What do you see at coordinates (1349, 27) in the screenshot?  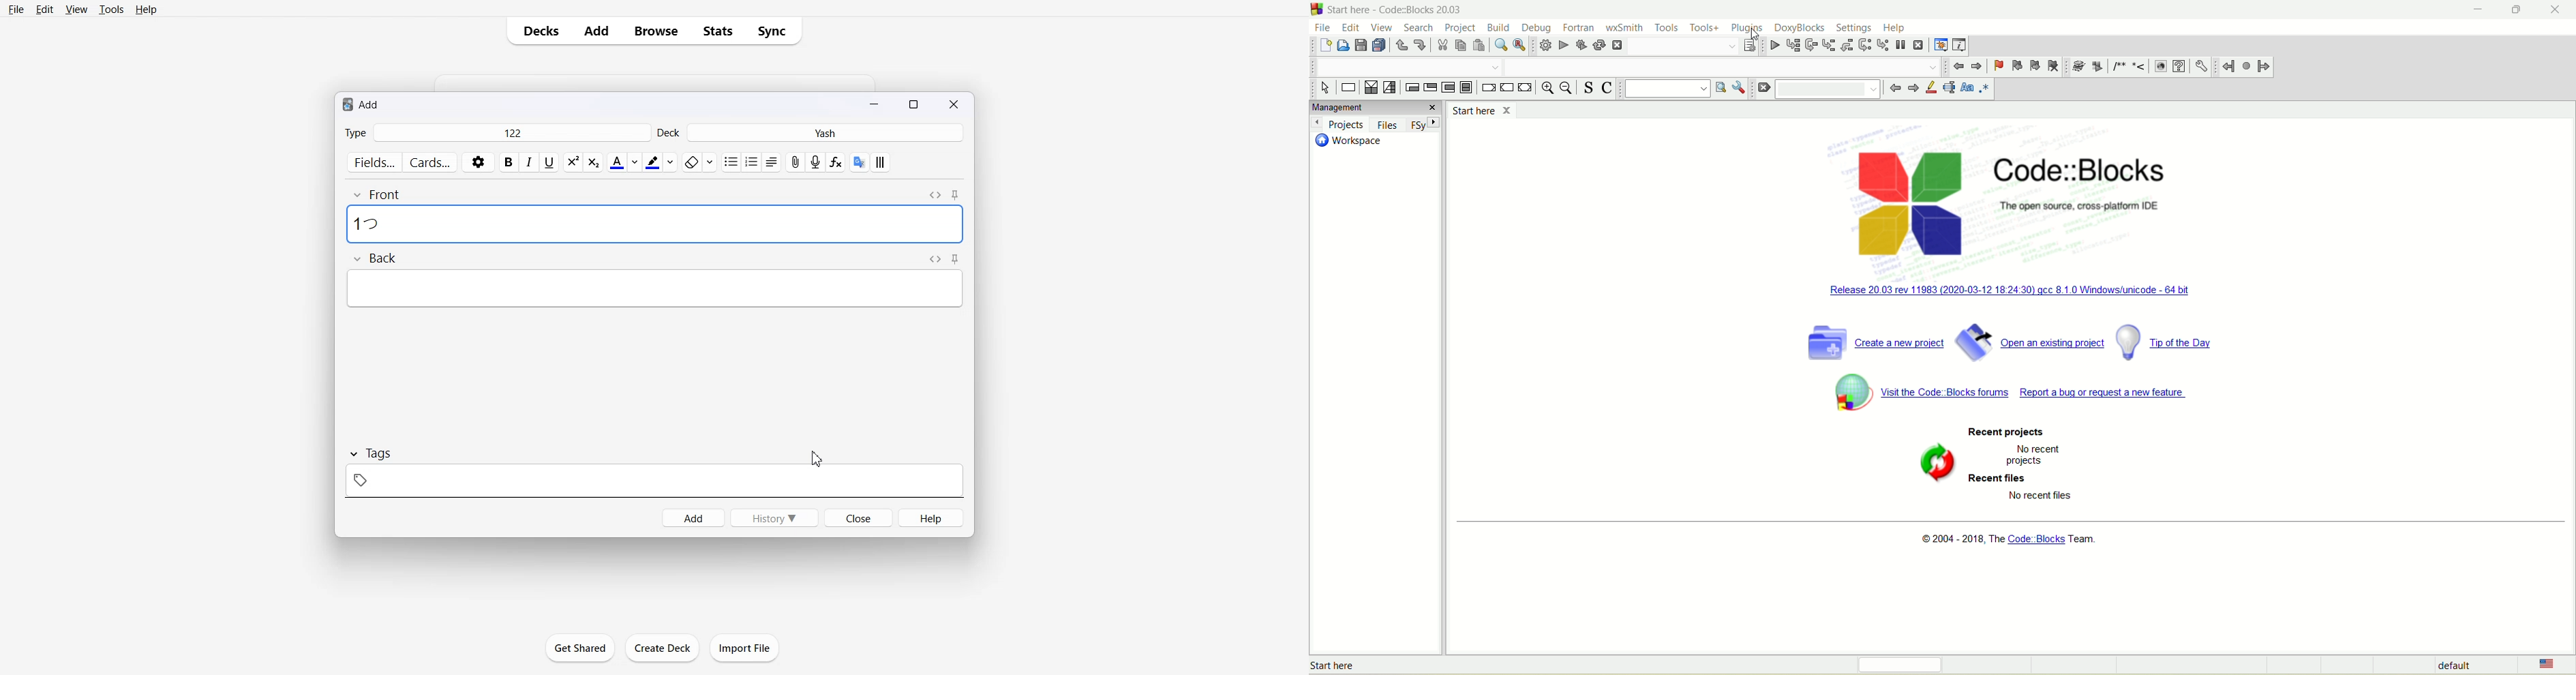 I see `edit` at bounding box center [1349, 27].